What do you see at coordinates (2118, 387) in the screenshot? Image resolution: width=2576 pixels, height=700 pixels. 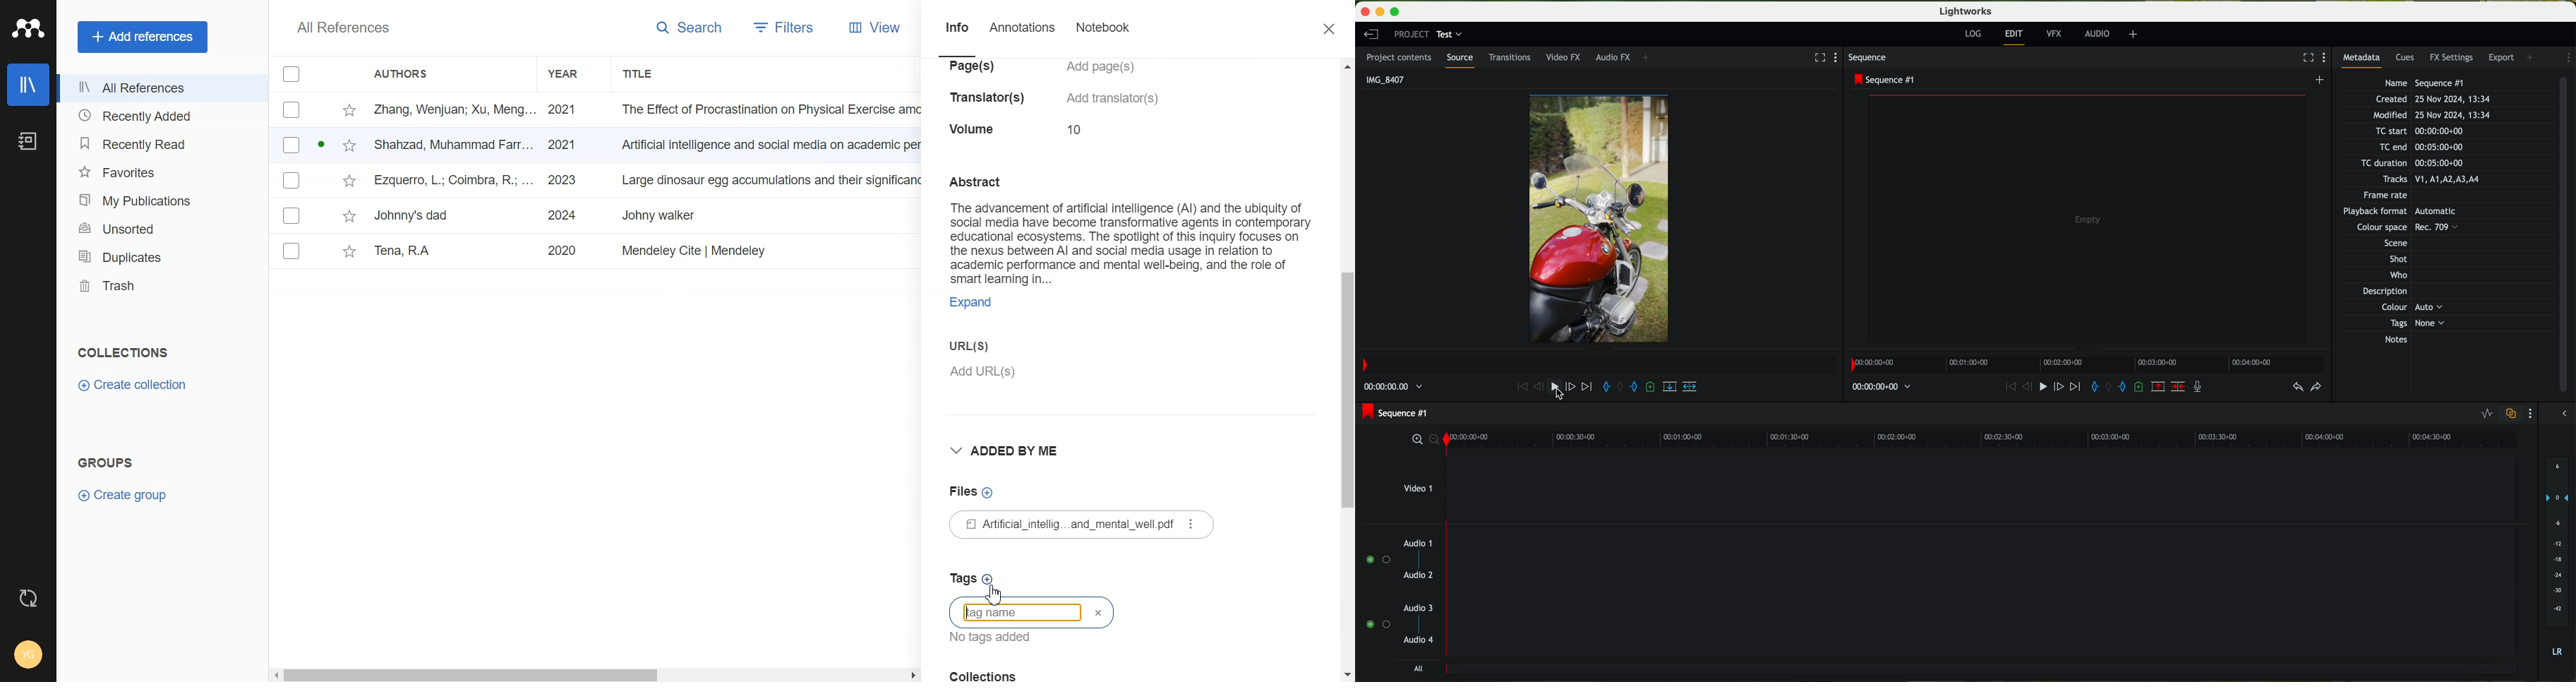 I see `add an out mark` at bounding box center [2118, 387].